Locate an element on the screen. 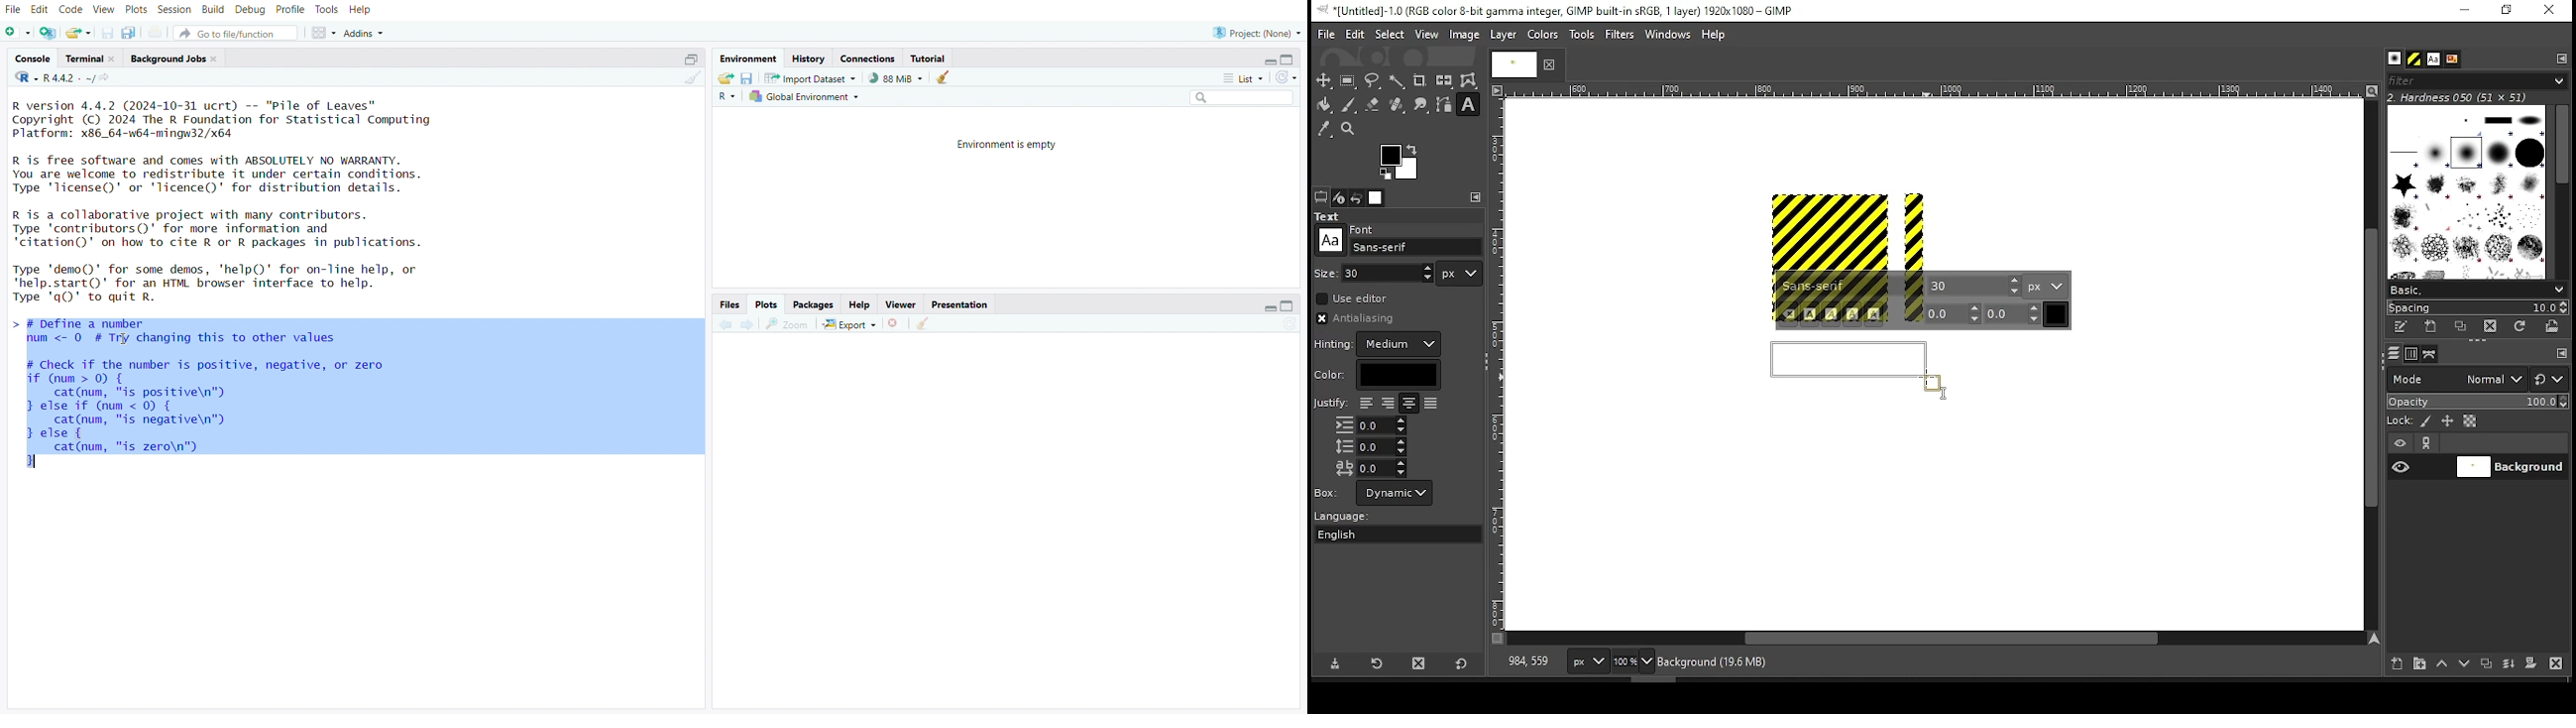  warp transform tool is located at coordinates (1468, 81).